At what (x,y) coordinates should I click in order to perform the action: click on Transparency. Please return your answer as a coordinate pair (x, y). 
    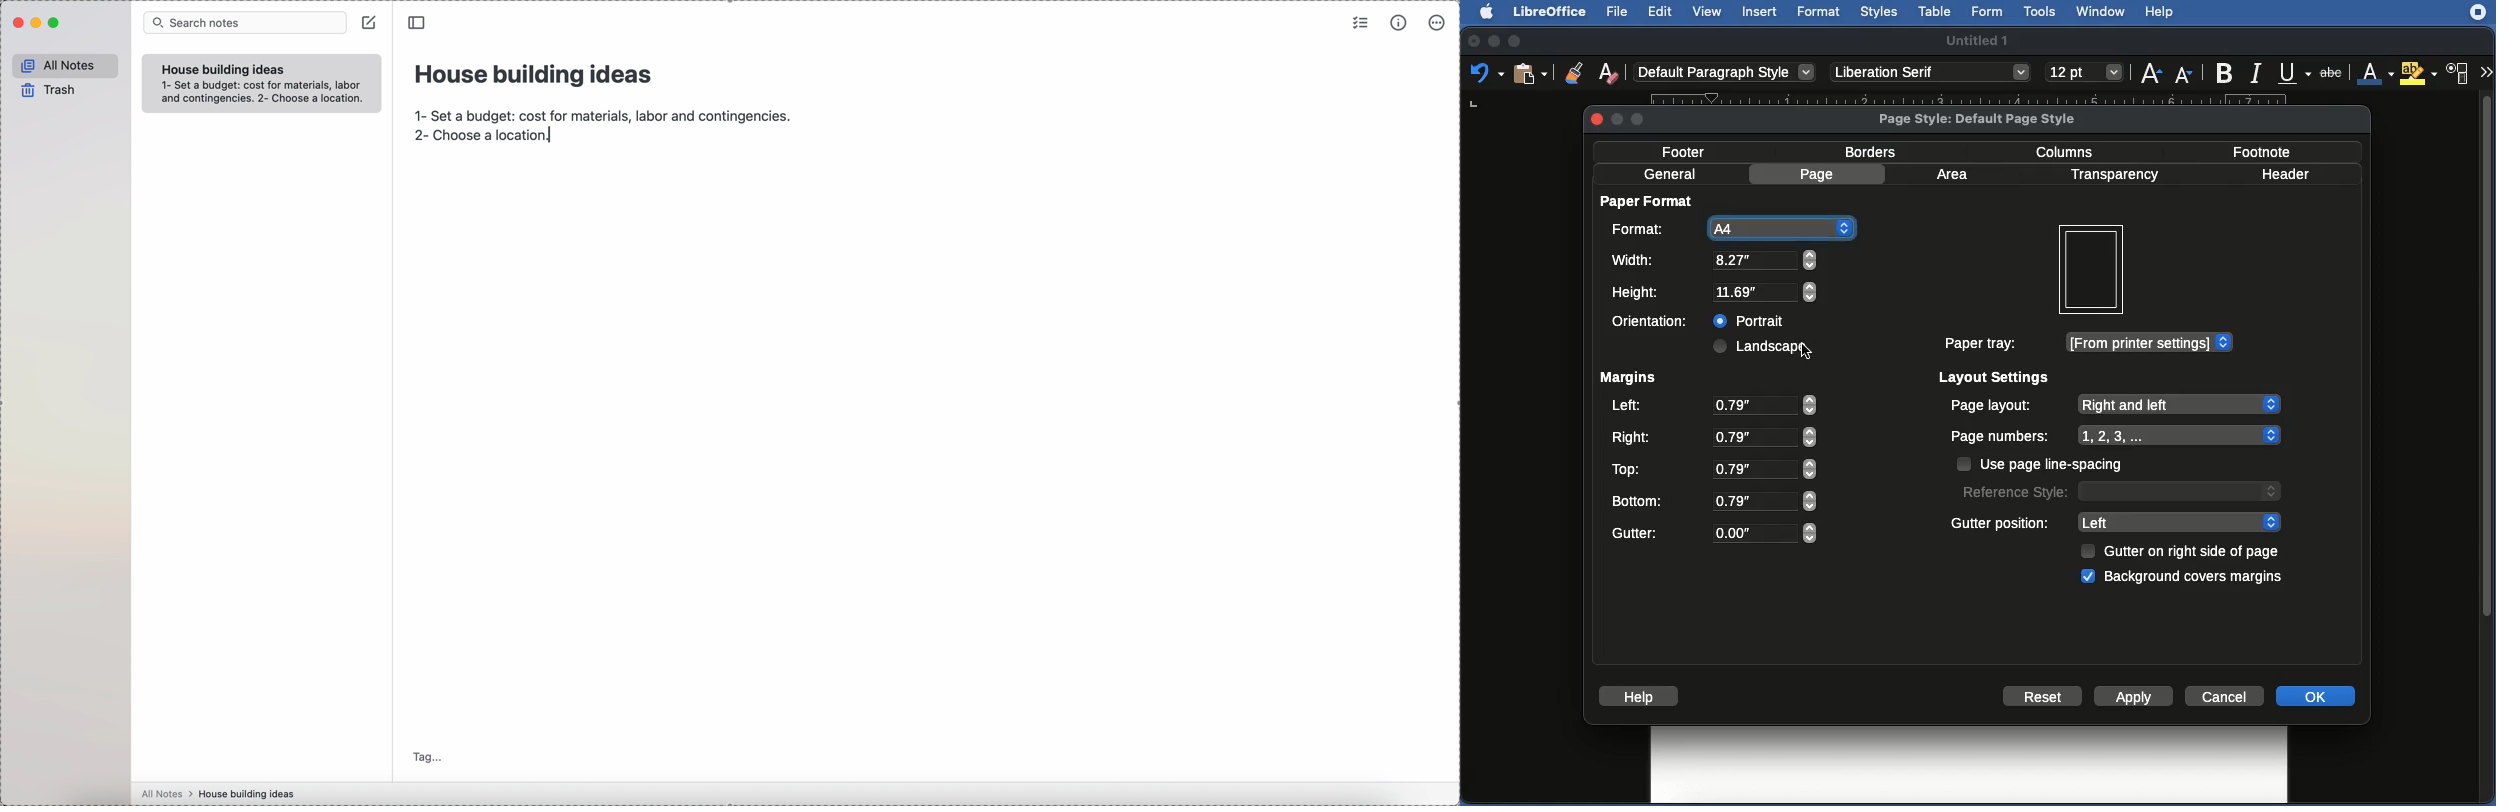
    Looking at the image, I should click on (2120, 175).